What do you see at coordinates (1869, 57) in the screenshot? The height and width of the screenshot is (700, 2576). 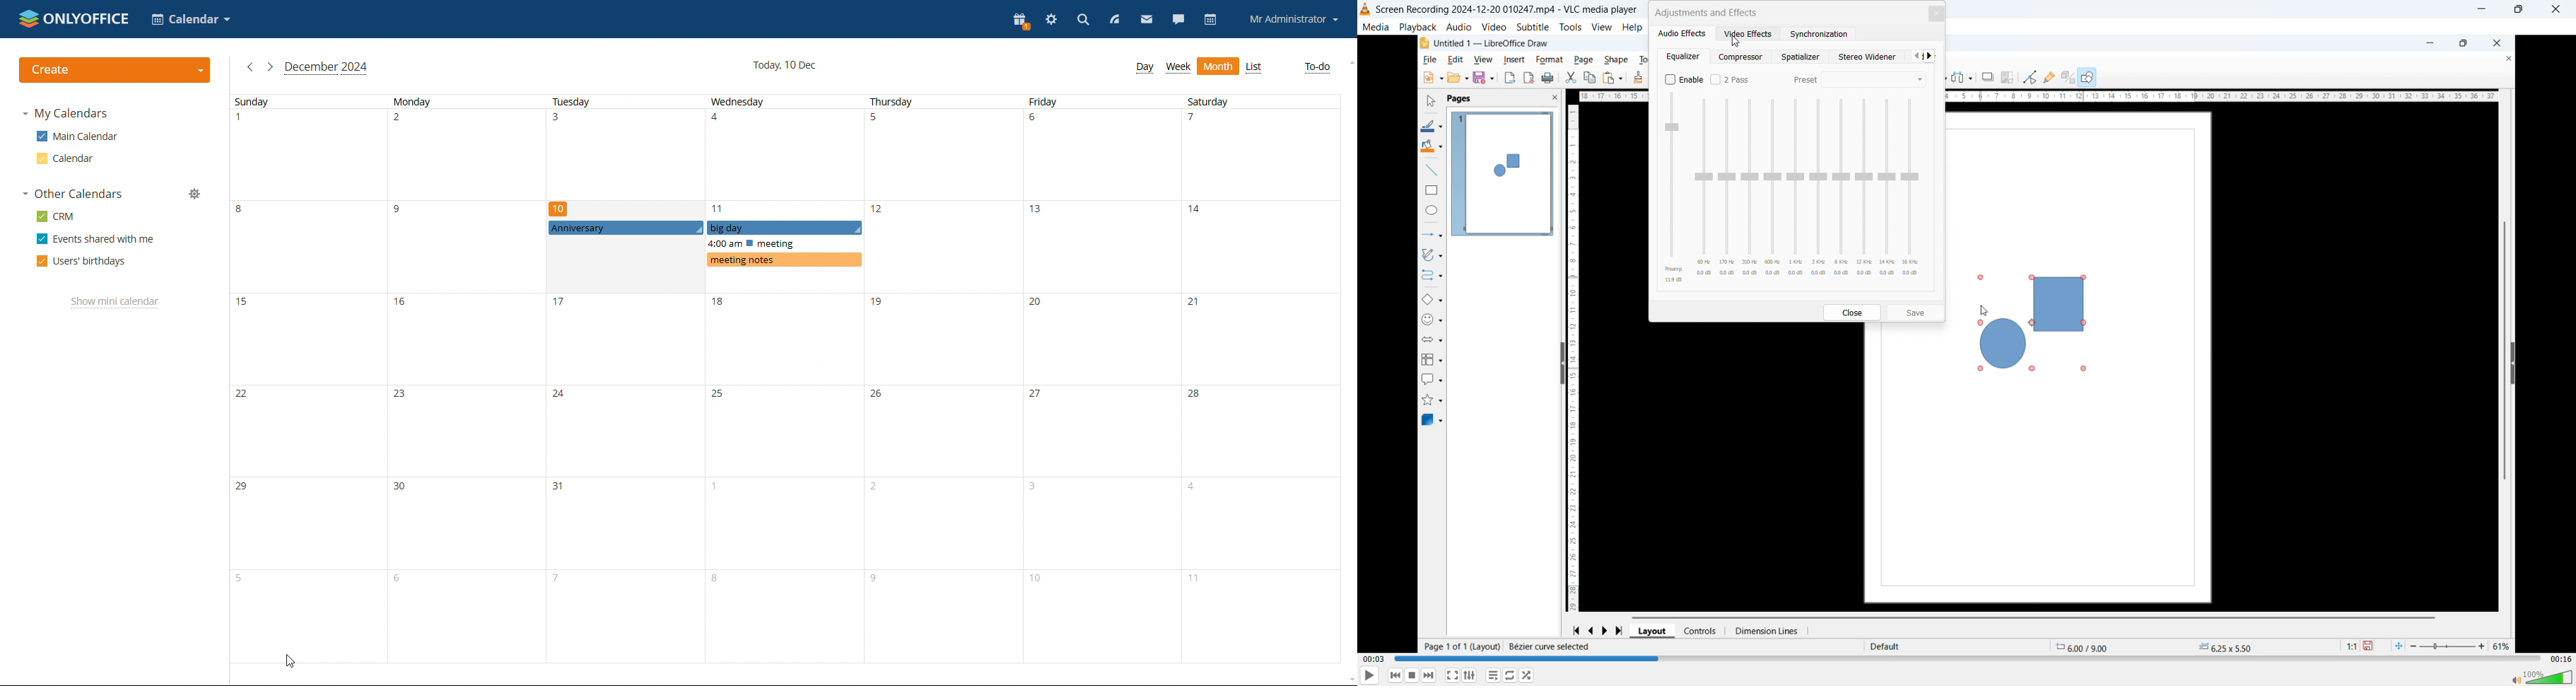 I see `Stereo widener ` at bounding box center [1869, 57].